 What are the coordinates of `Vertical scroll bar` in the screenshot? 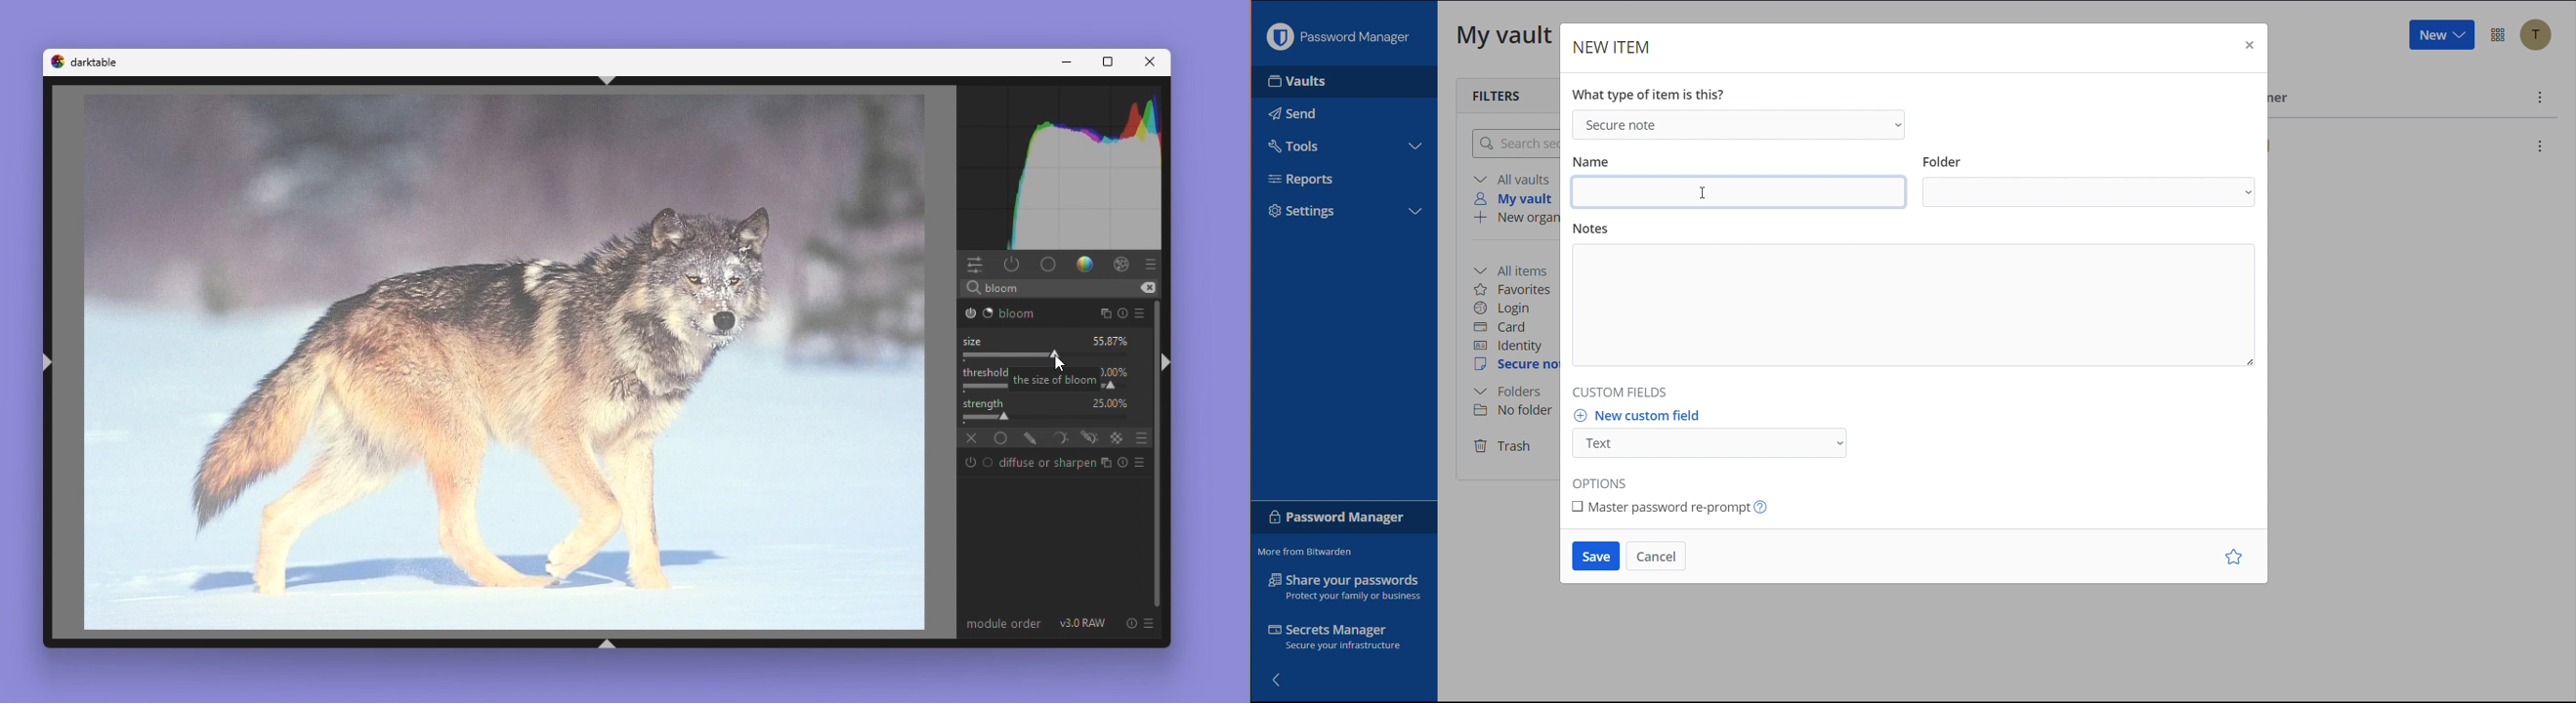 It's located at (1153, 453).